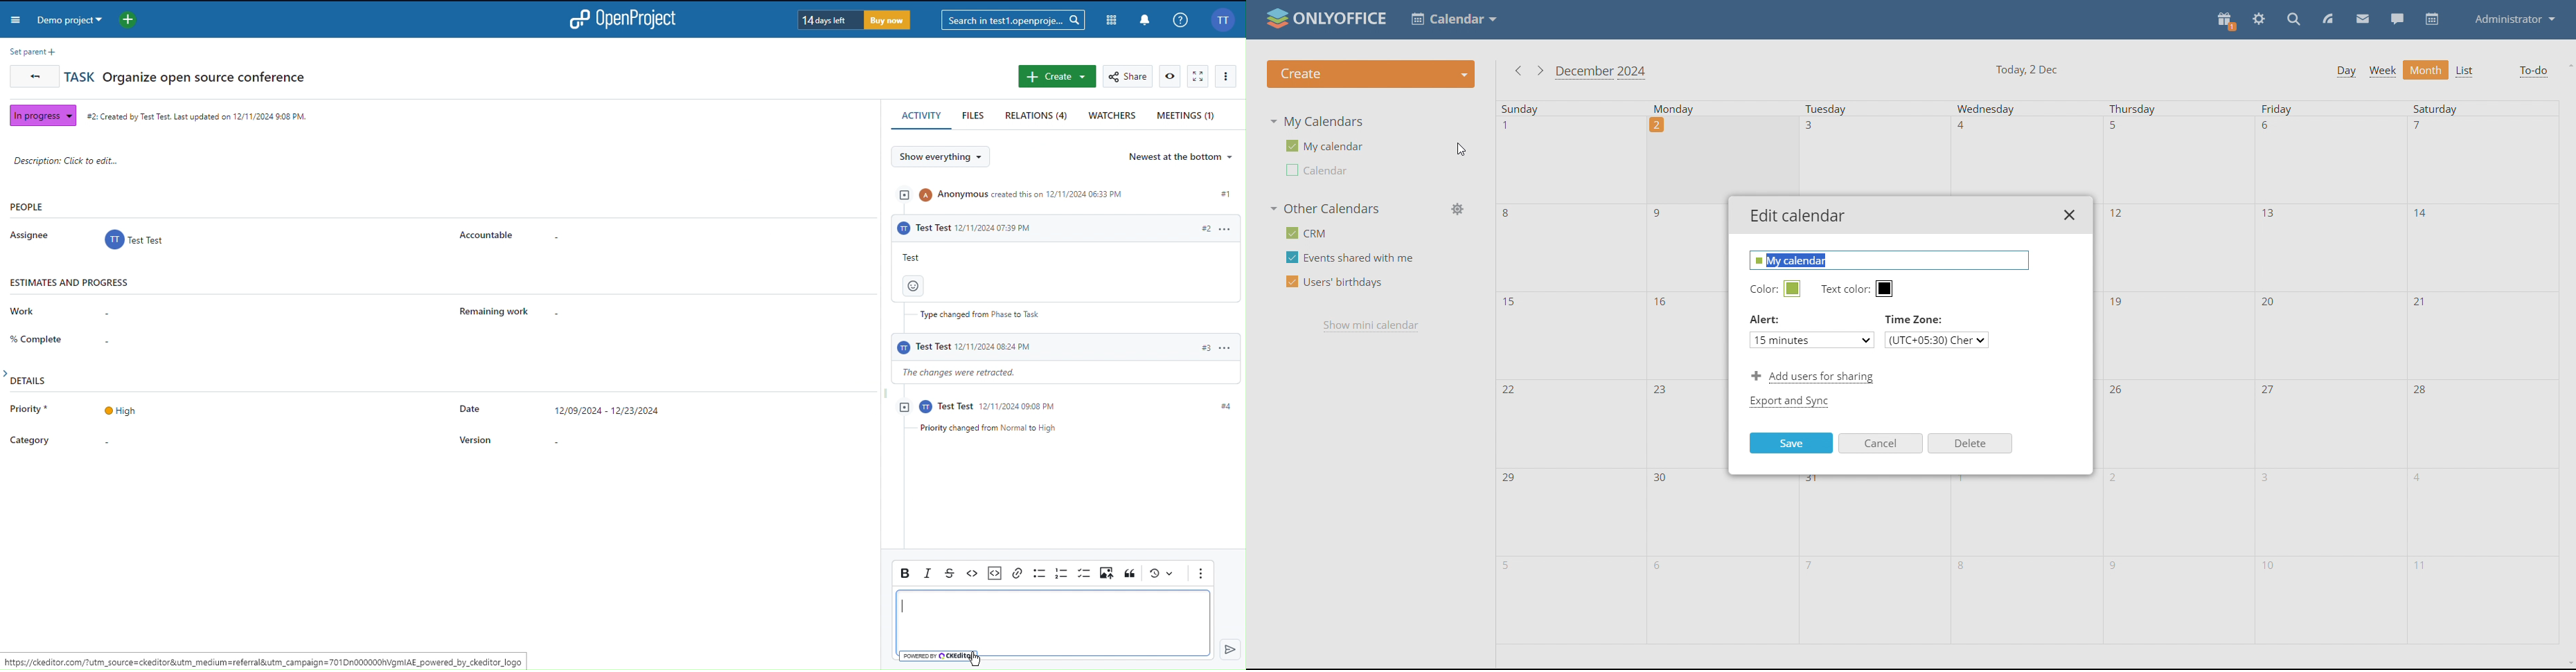 This screenshot has height=672, width=2576. Describe the element at coordinates (852, 20) in the screenshot. I see `Trial Timer` at that location.